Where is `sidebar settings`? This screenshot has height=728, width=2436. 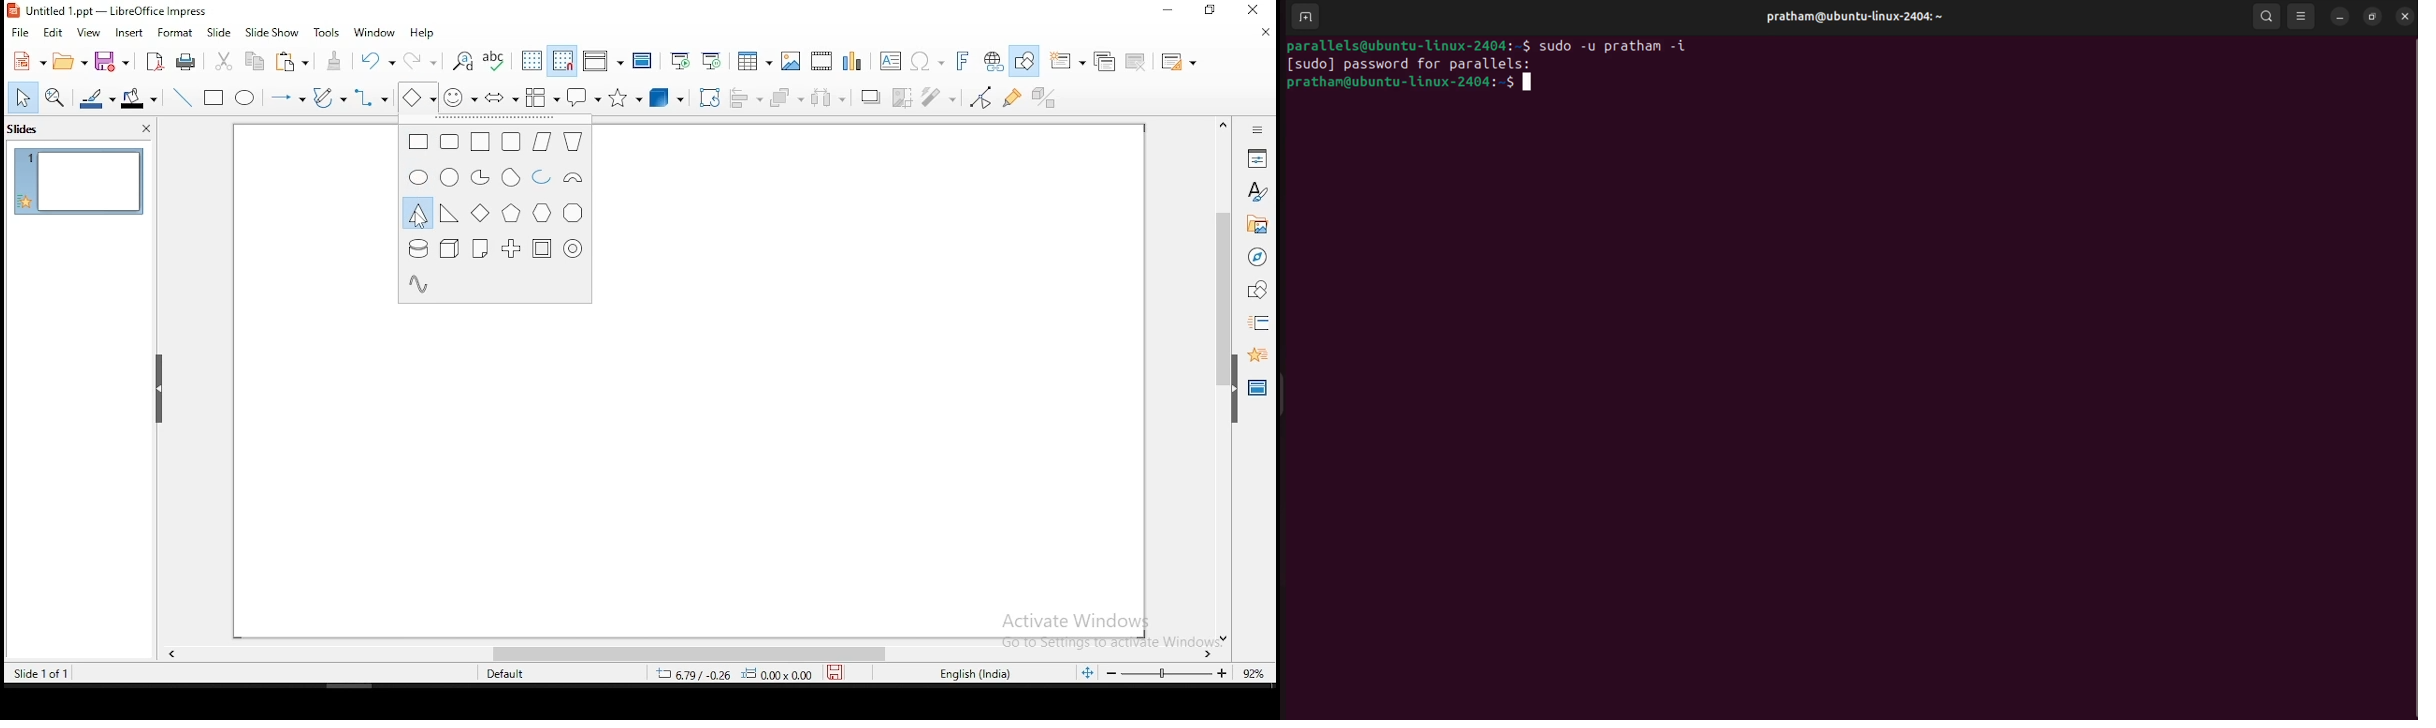
sidebar settings is located at coordinates (1258, 131).